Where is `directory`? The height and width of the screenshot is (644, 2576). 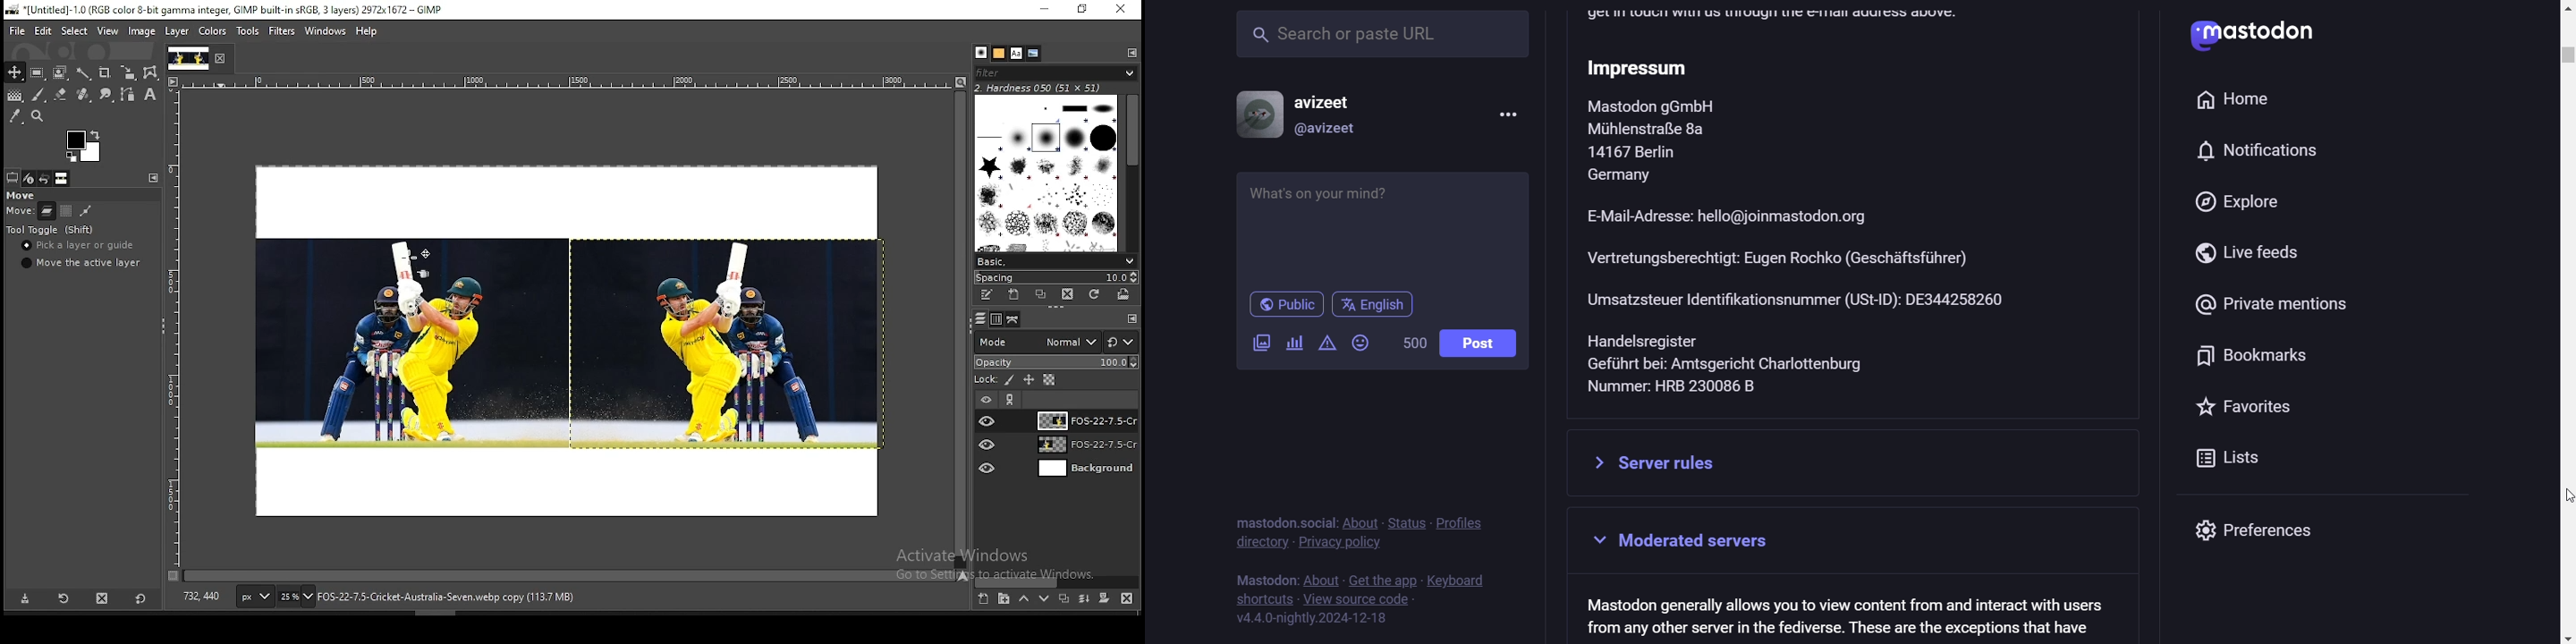 directory is located at coordinates (1260, 543).